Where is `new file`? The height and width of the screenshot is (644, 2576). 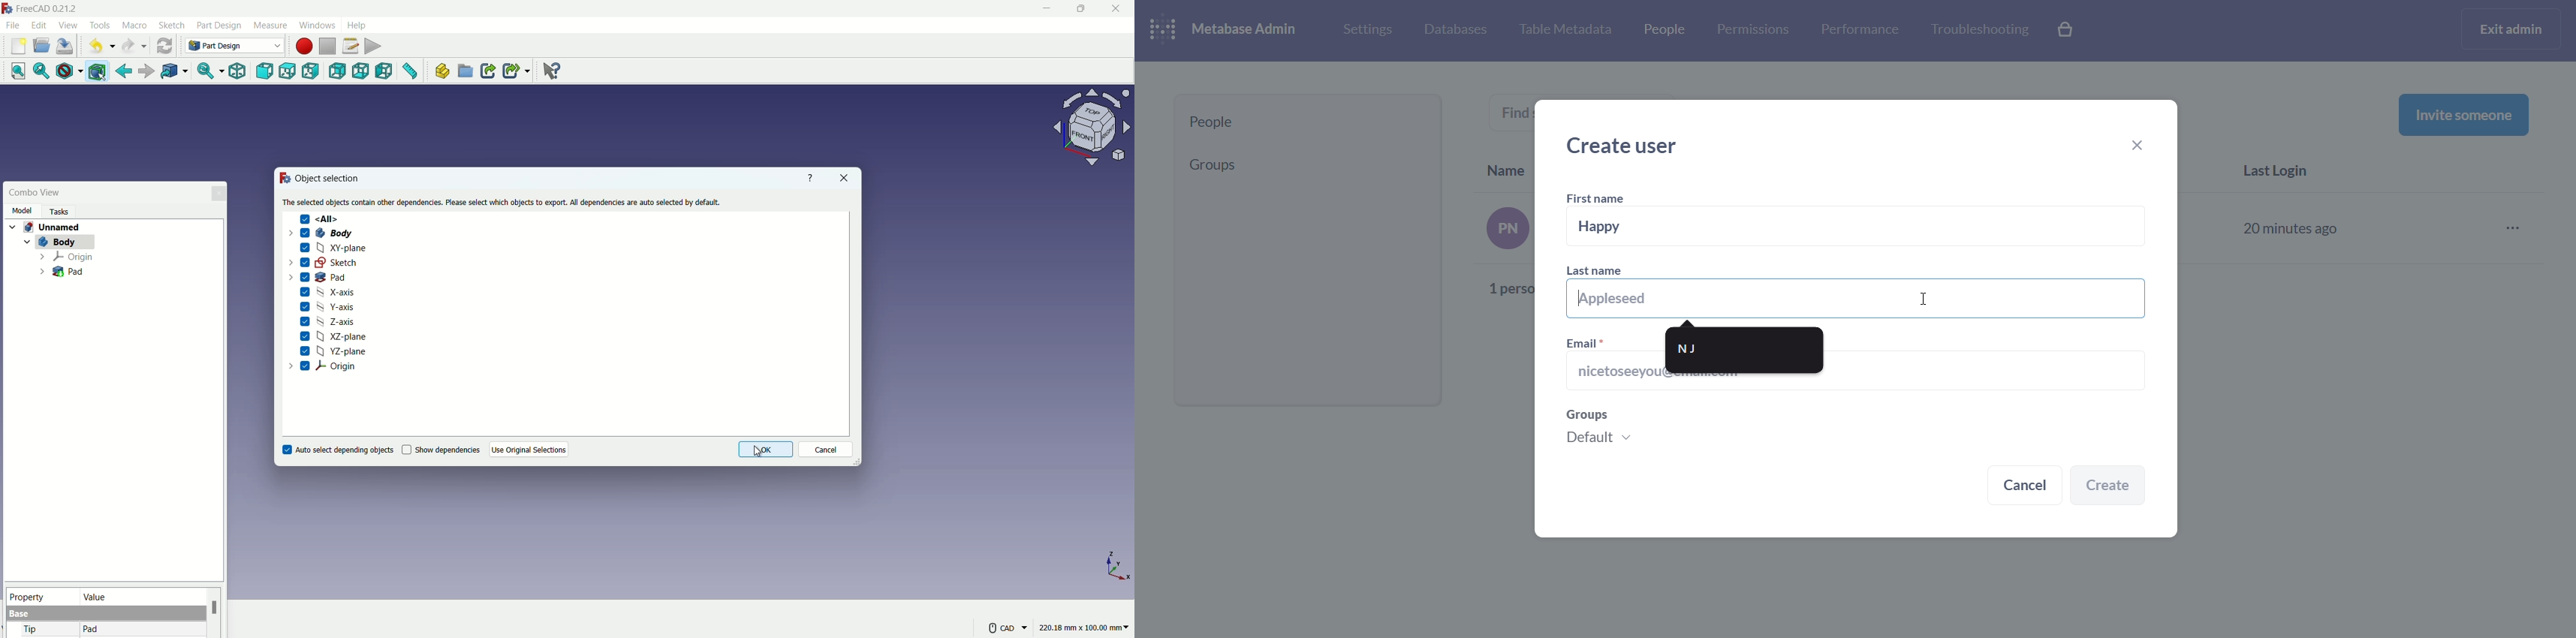
new file is located at coordinates (18, 46).